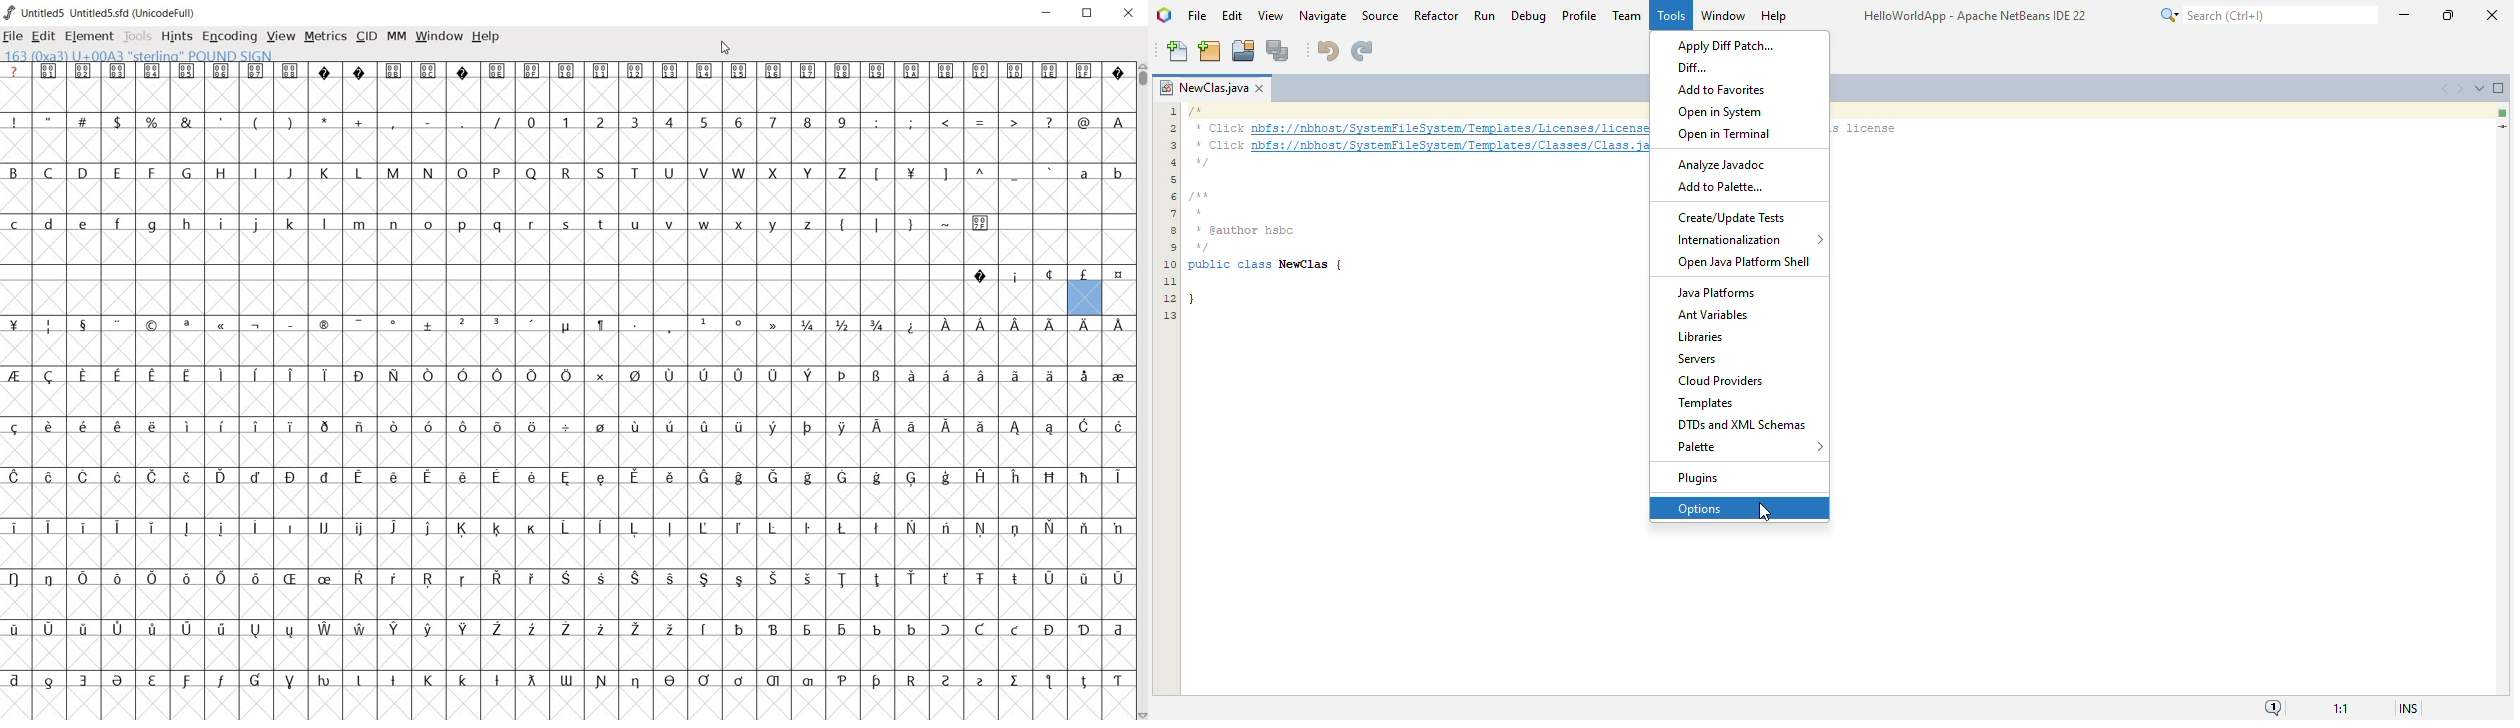 This screenshot has width=2520, height=728. What do you see at coordinates (325, 223) in the screenshot?
I see `l` at bounding box center [325, 223].